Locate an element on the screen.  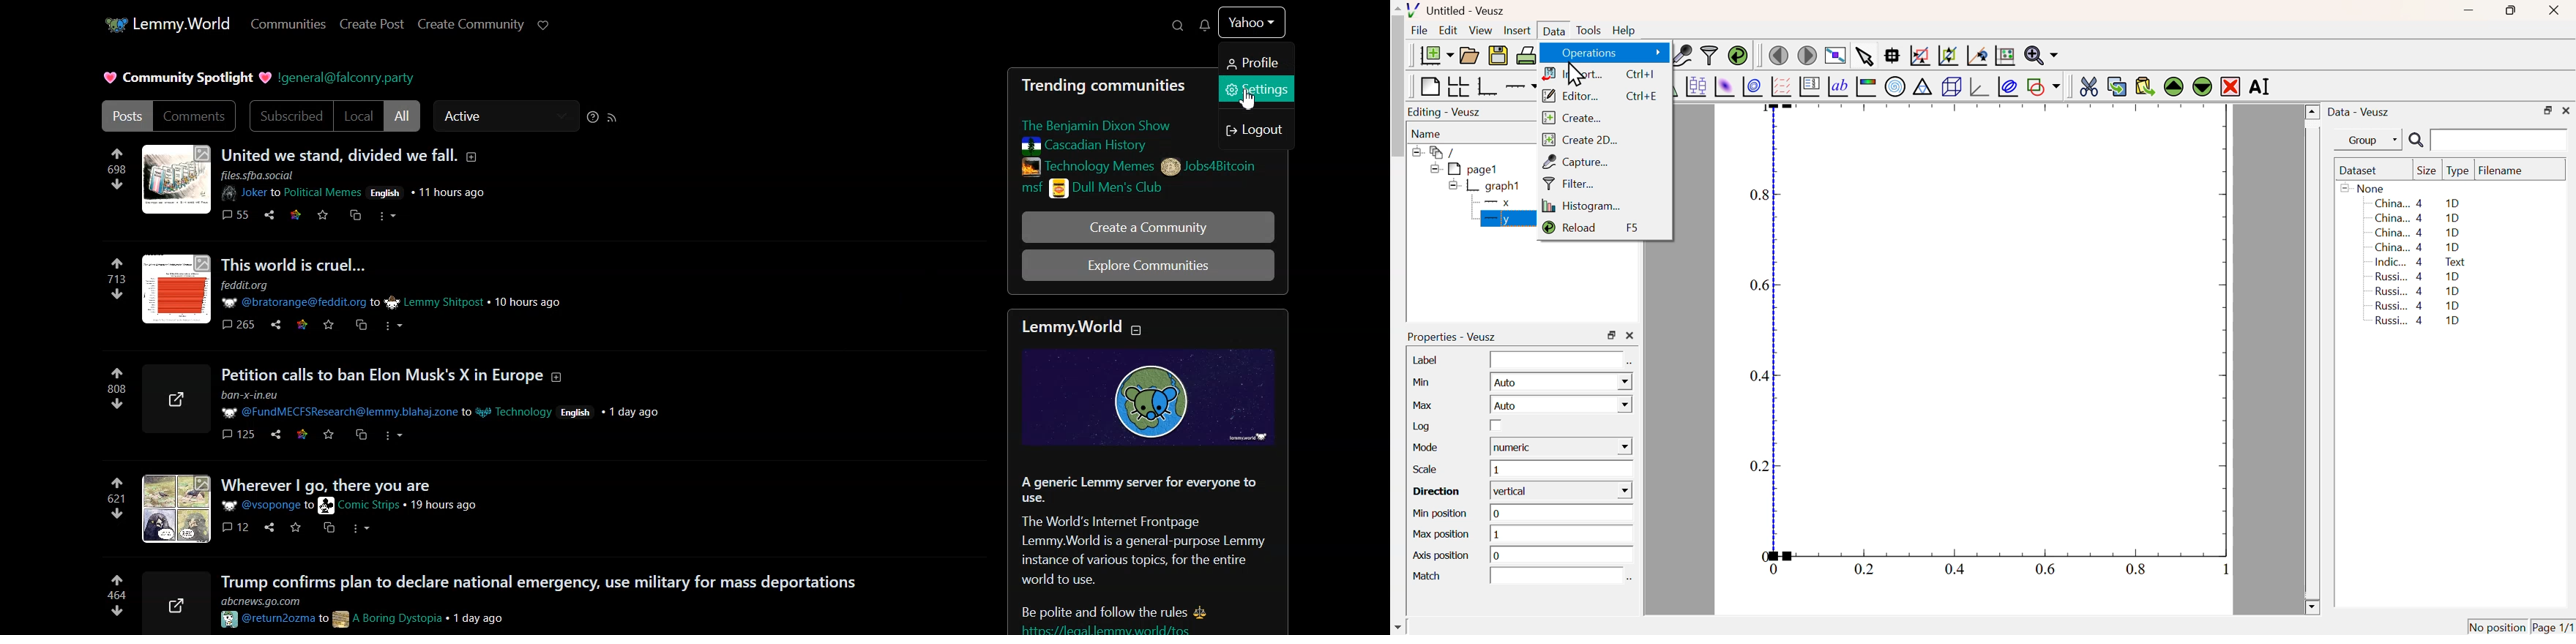
Blank Page is located at coordinates (1429, 87).